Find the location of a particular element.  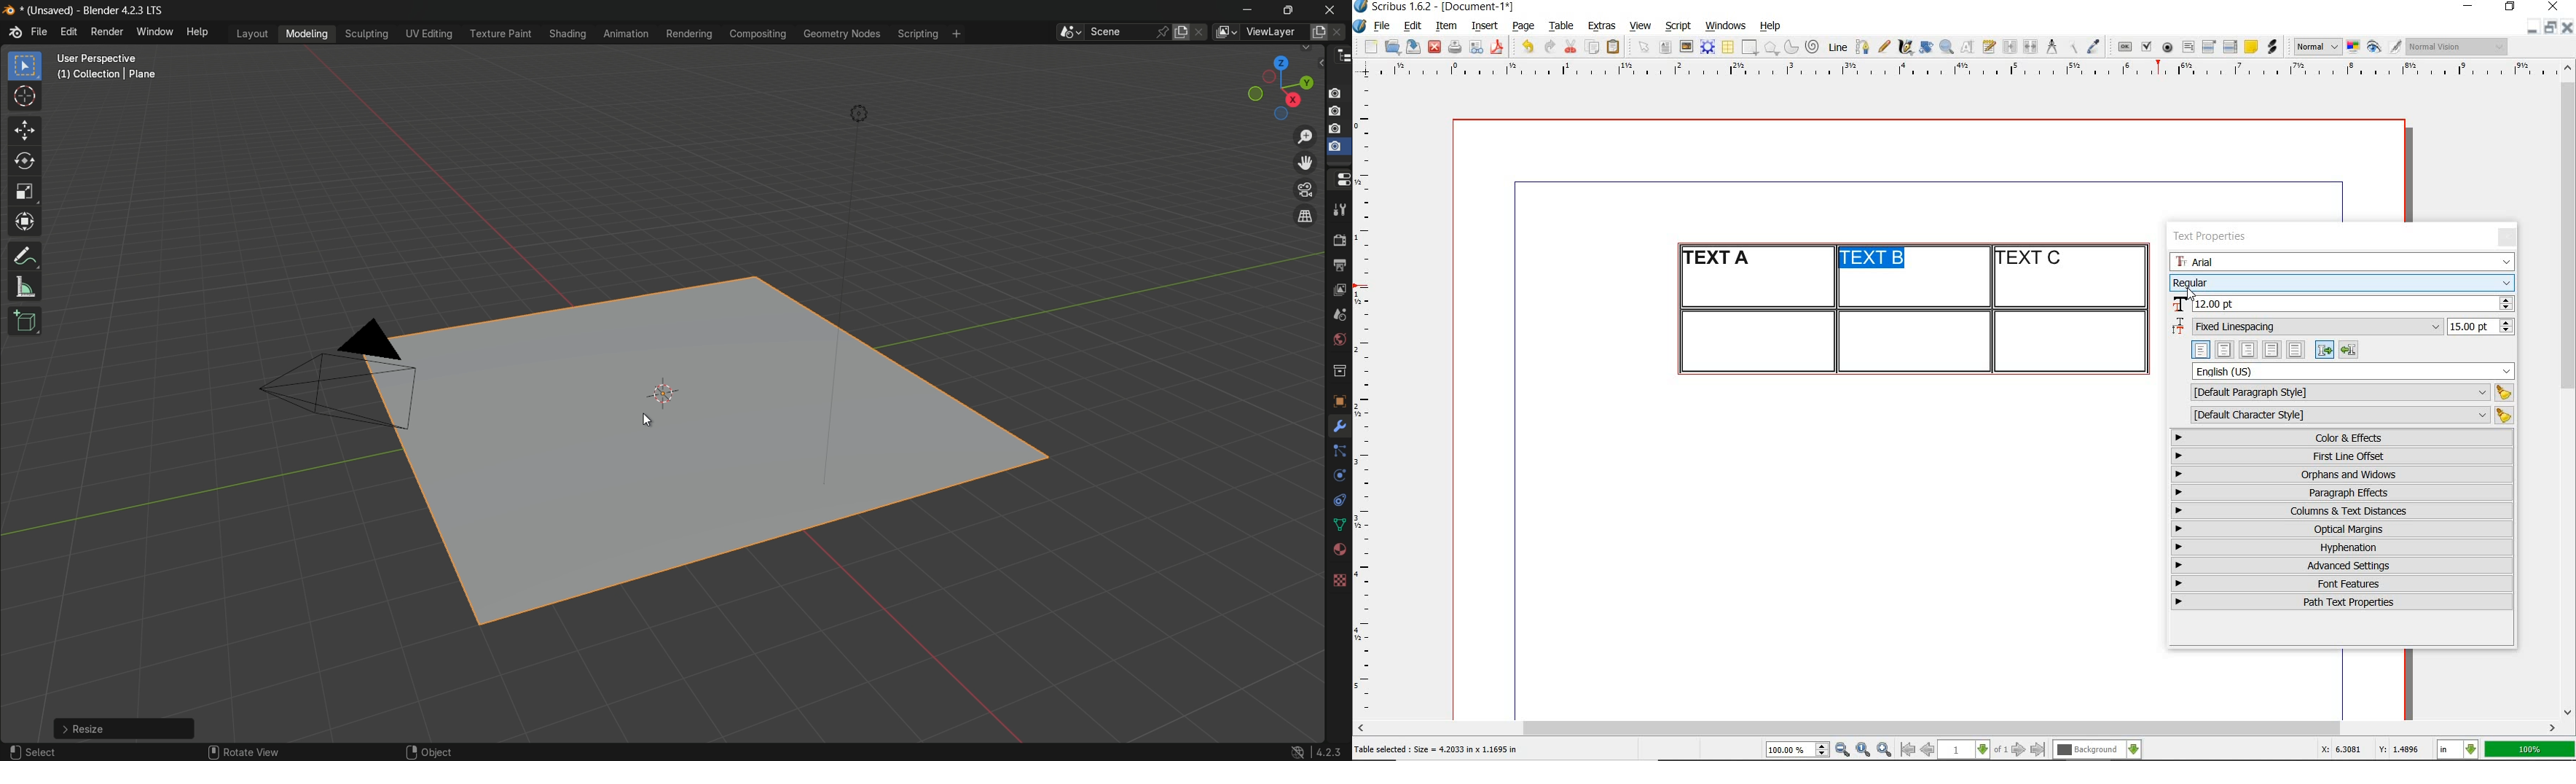

table is located at coordinates (1729, 47).